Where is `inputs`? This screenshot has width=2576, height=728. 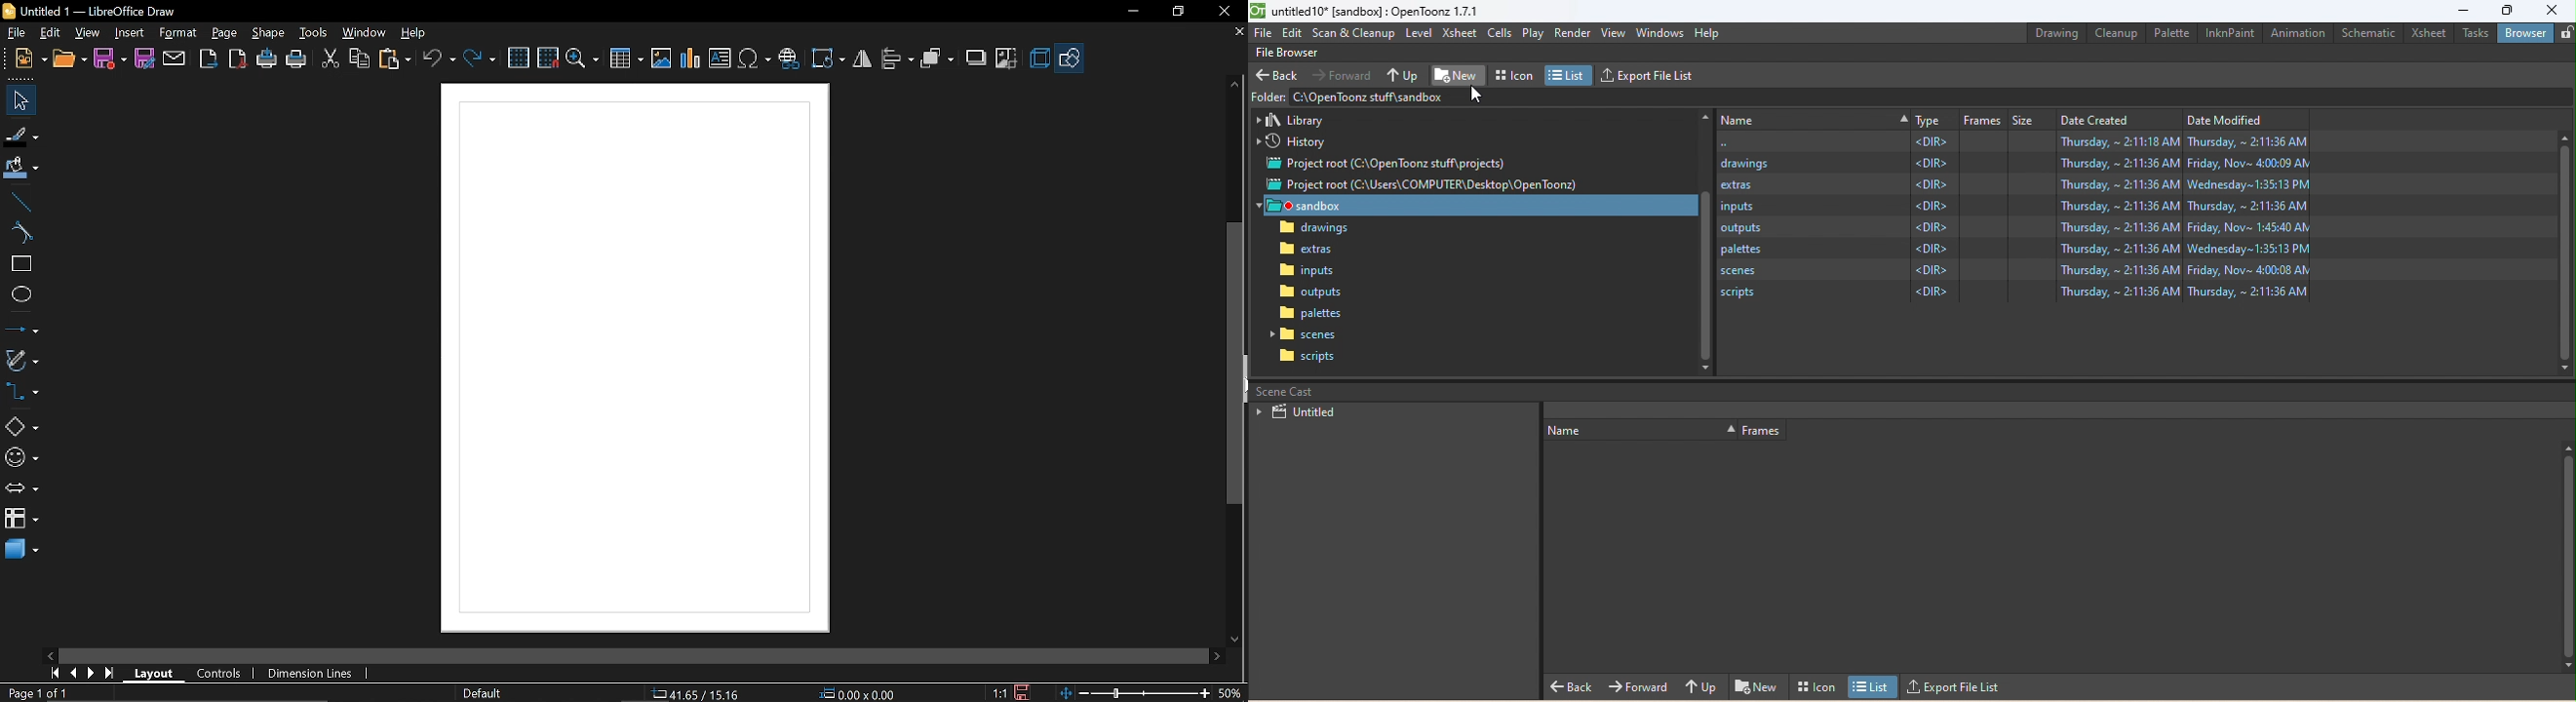
inputs is located at coordinates (1306, 272).